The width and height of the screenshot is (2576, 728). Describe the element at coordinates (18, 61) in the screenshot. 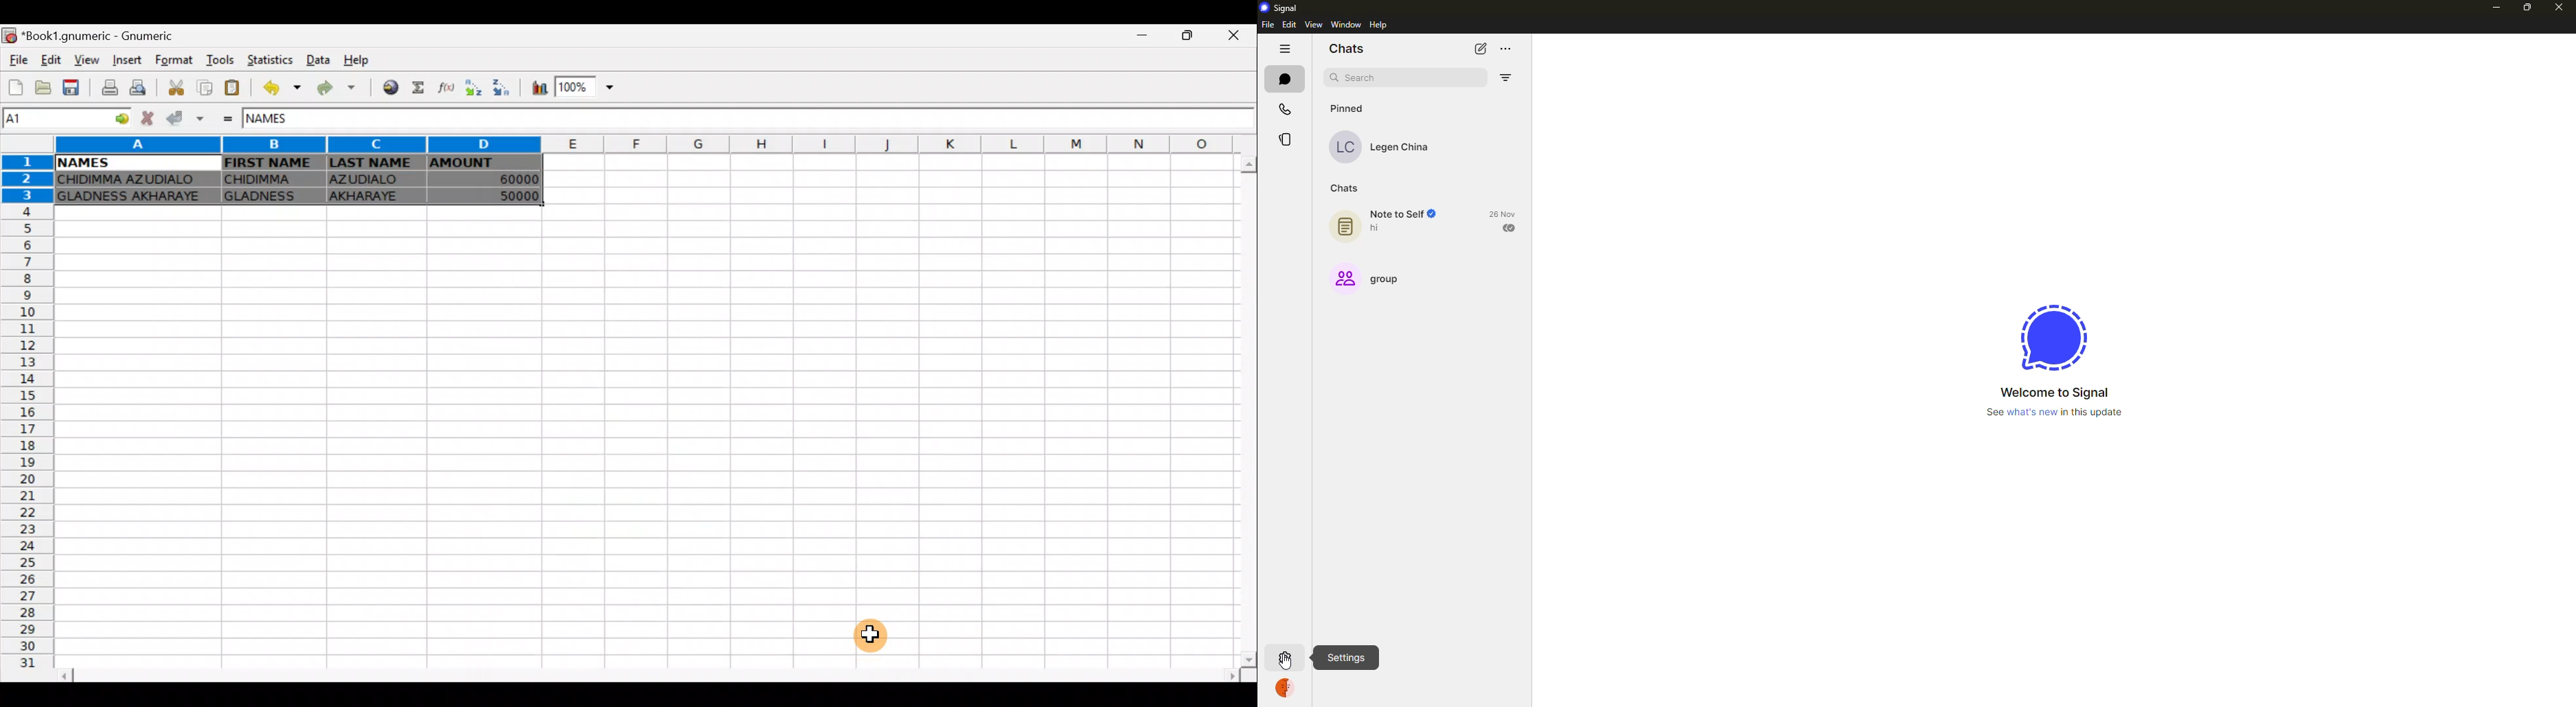

I see `File` at that location.